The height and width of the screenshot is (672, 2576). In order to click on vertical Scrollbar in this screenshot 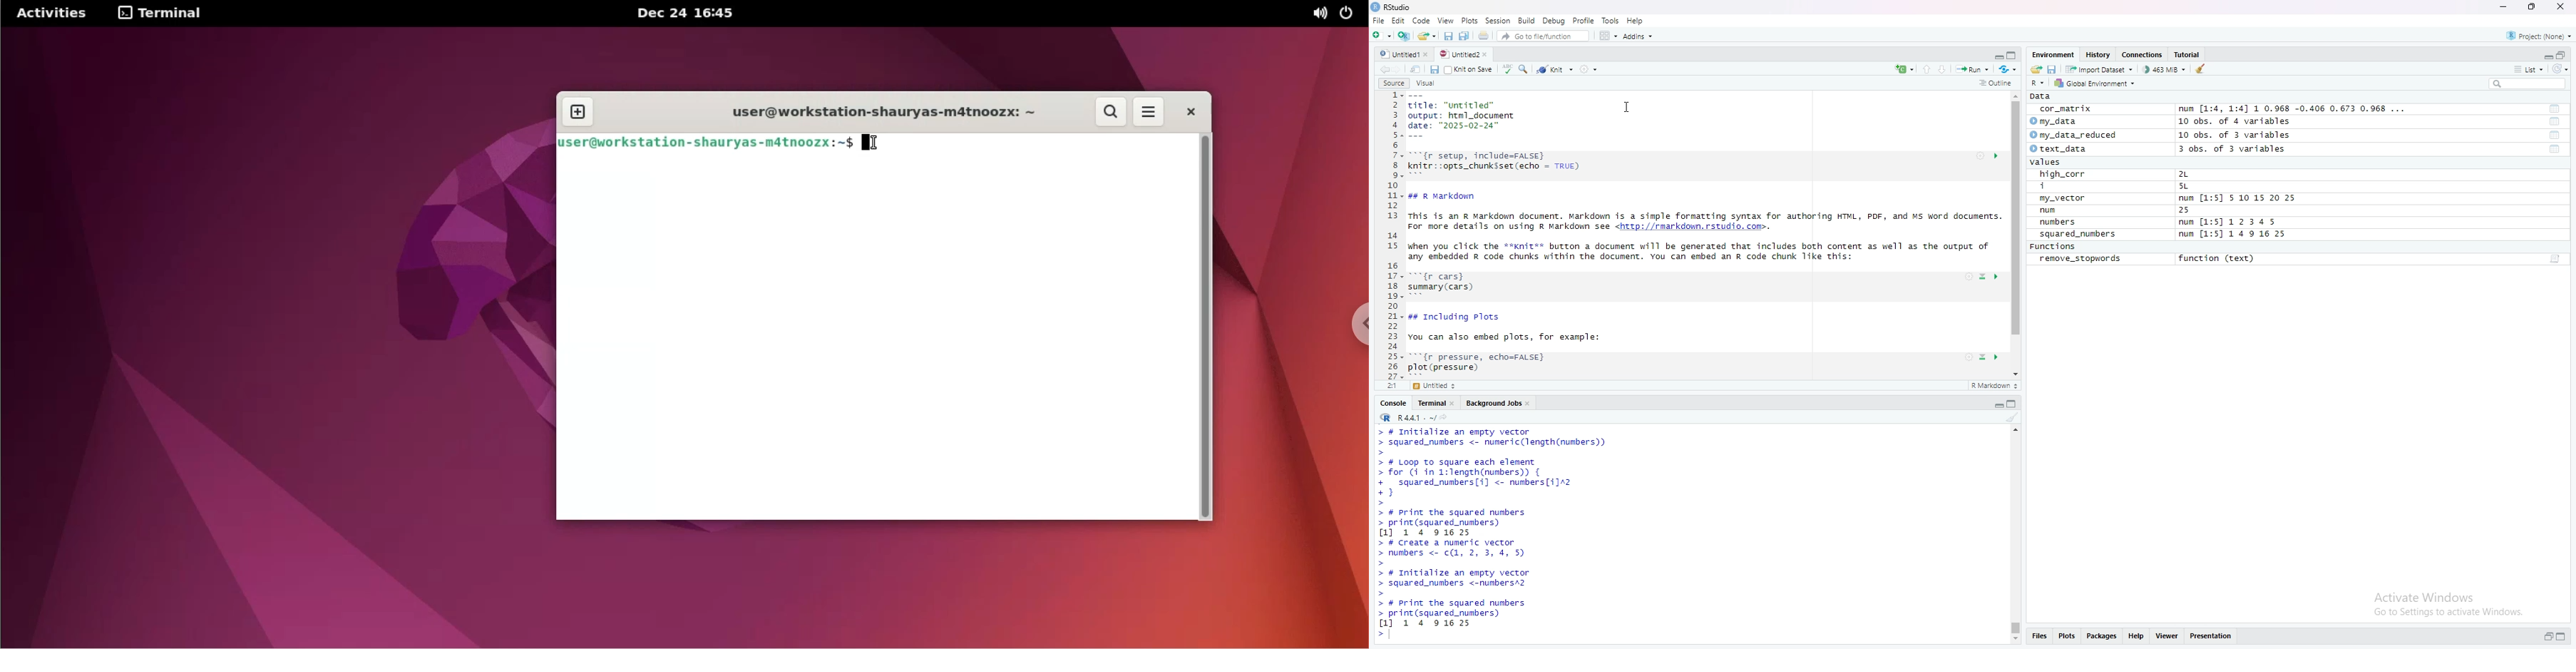, I will do `click(2017, 220)`.